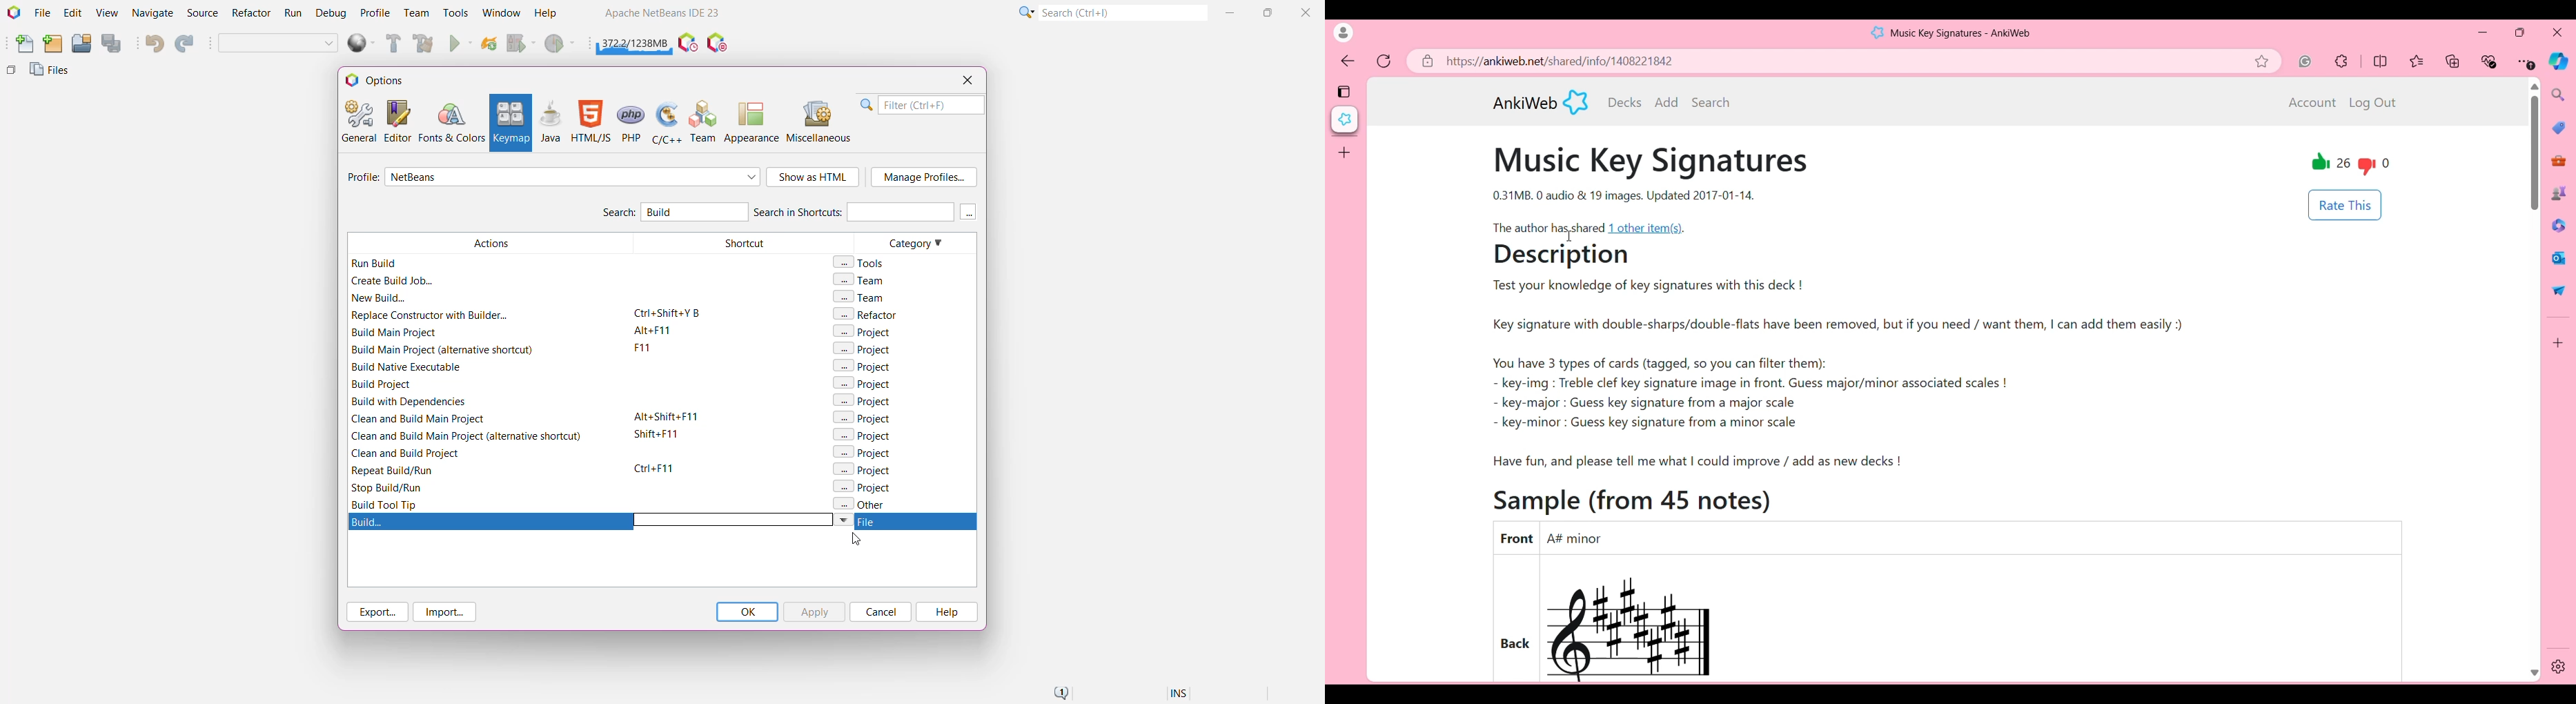 The height and width of the screenshot is (728, 2576). Describe the element at coordinates (618, 214) in the screenshot. I see `Search` at that location.